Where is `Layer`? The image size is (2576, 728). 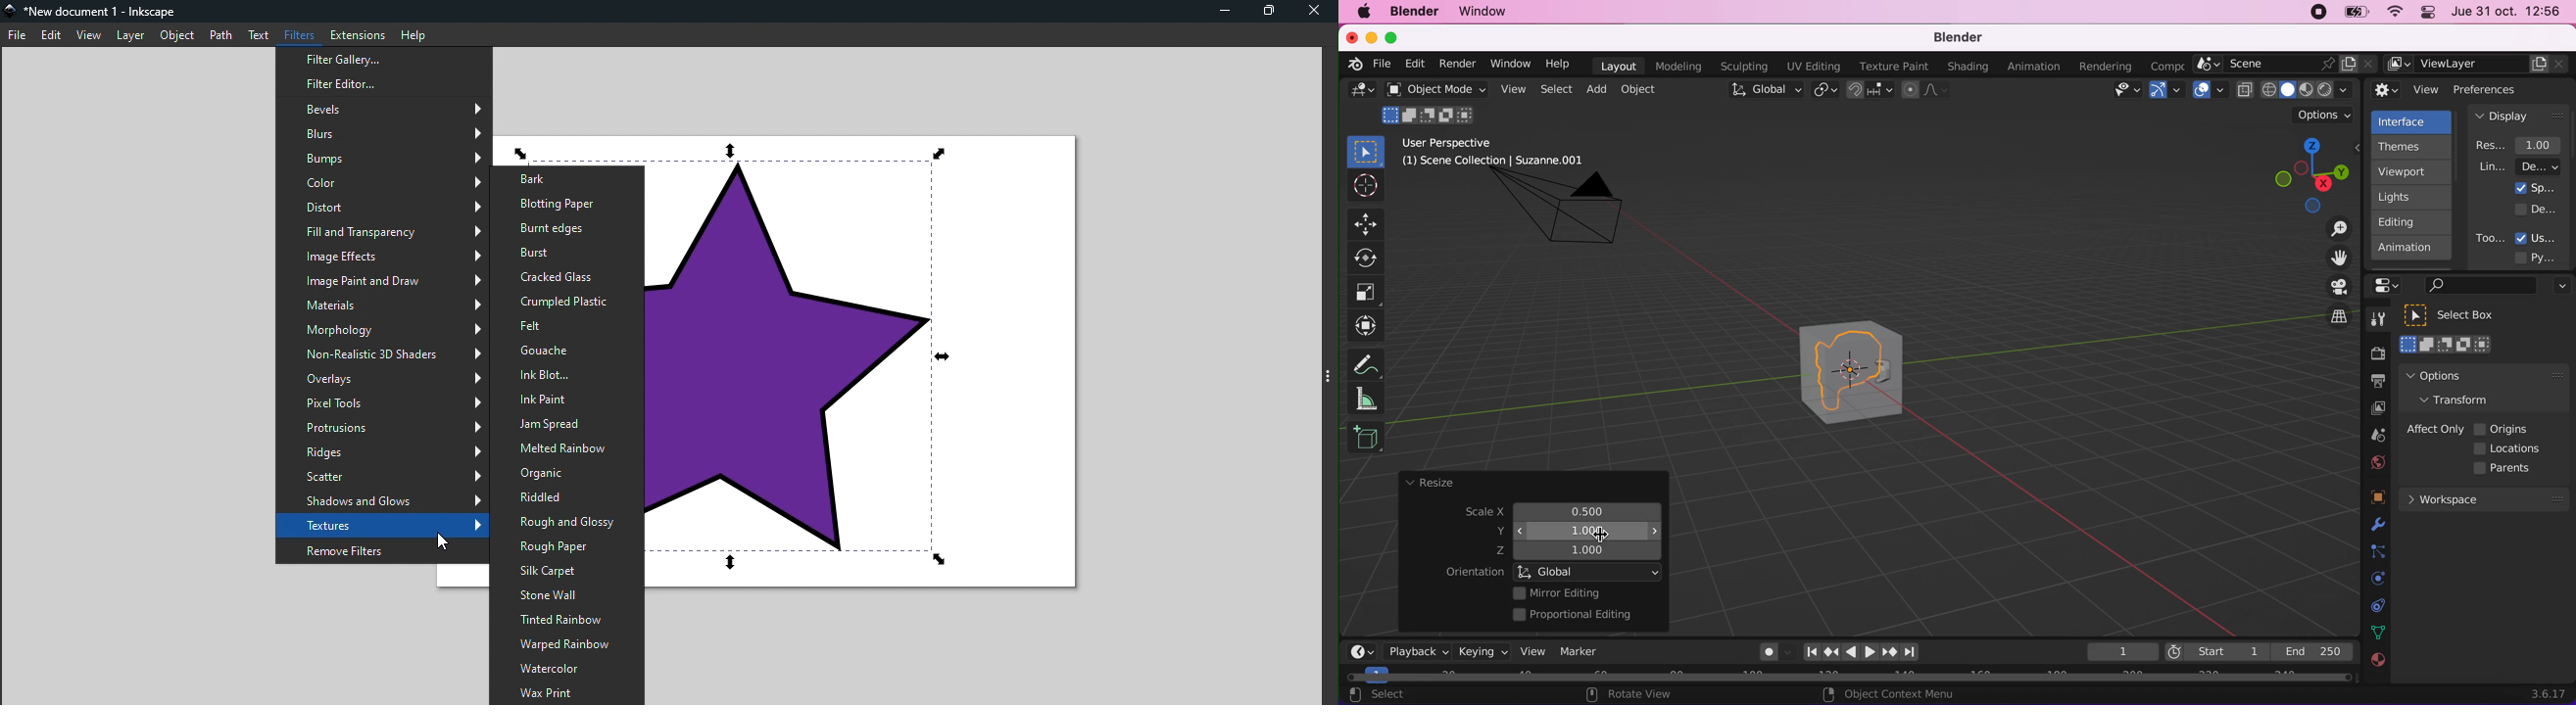
Layer is located at coordinates (128, 34).